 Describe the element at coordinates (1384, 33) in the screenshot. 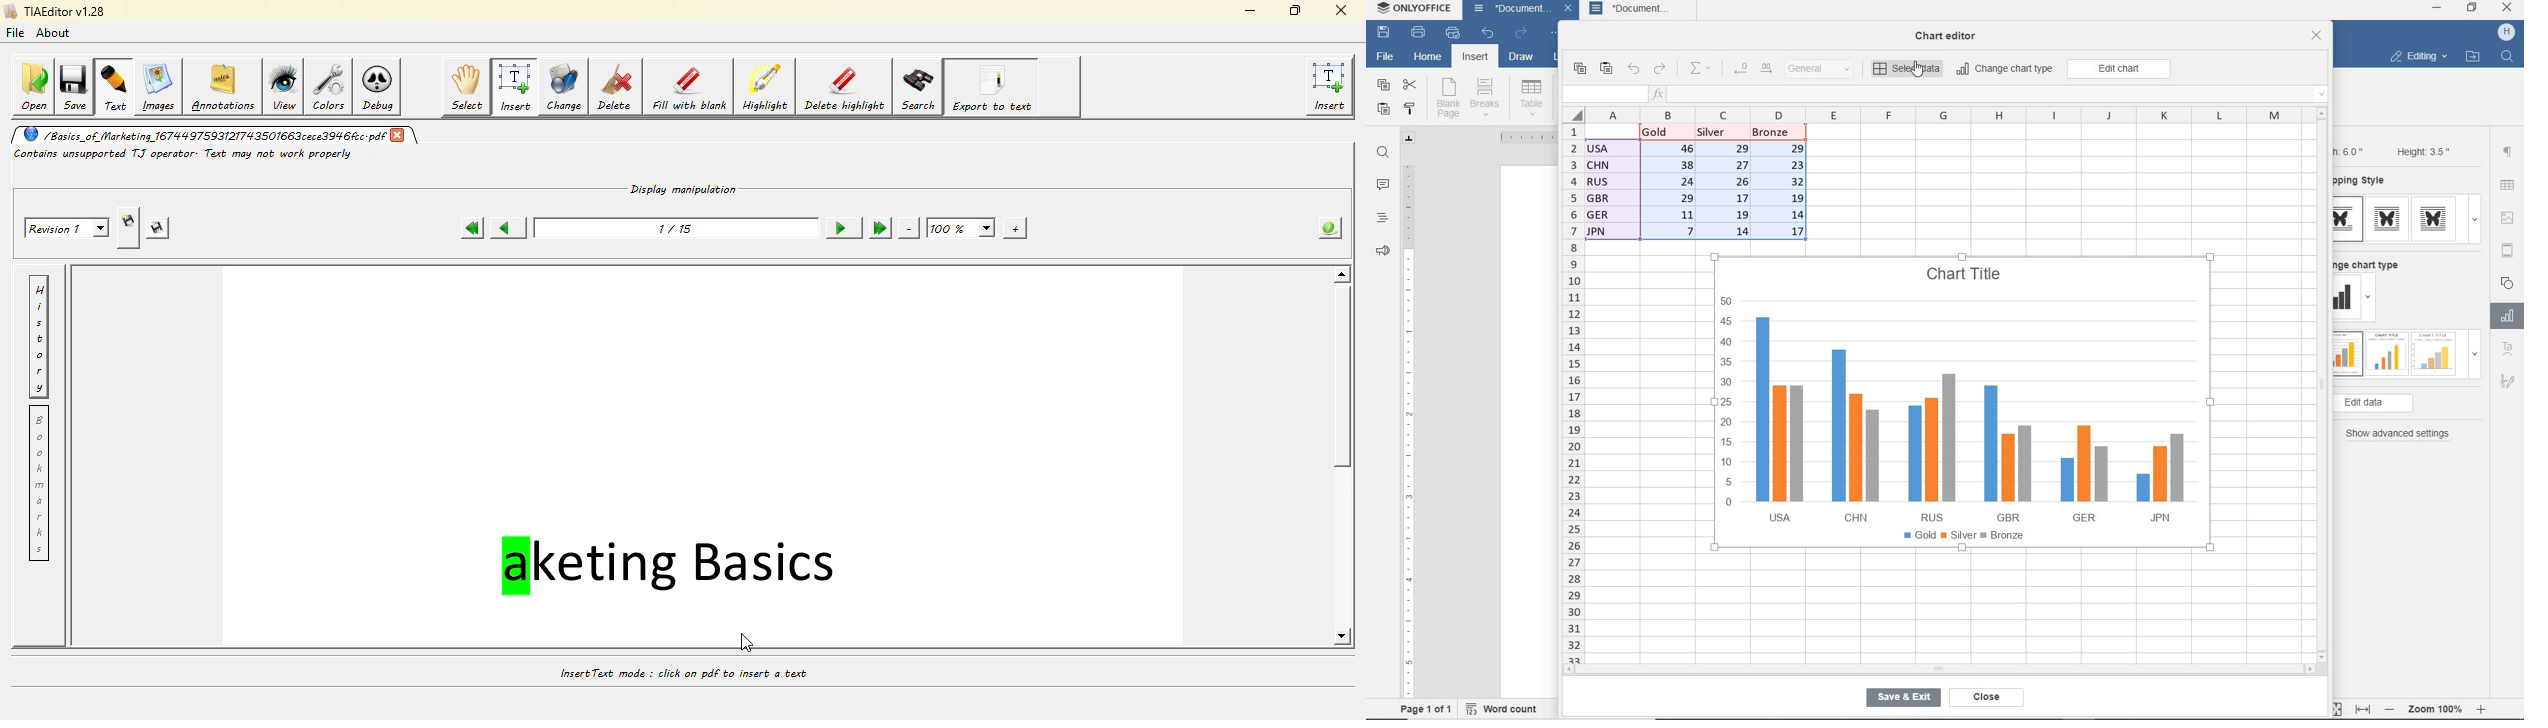

I see `save` at that location.